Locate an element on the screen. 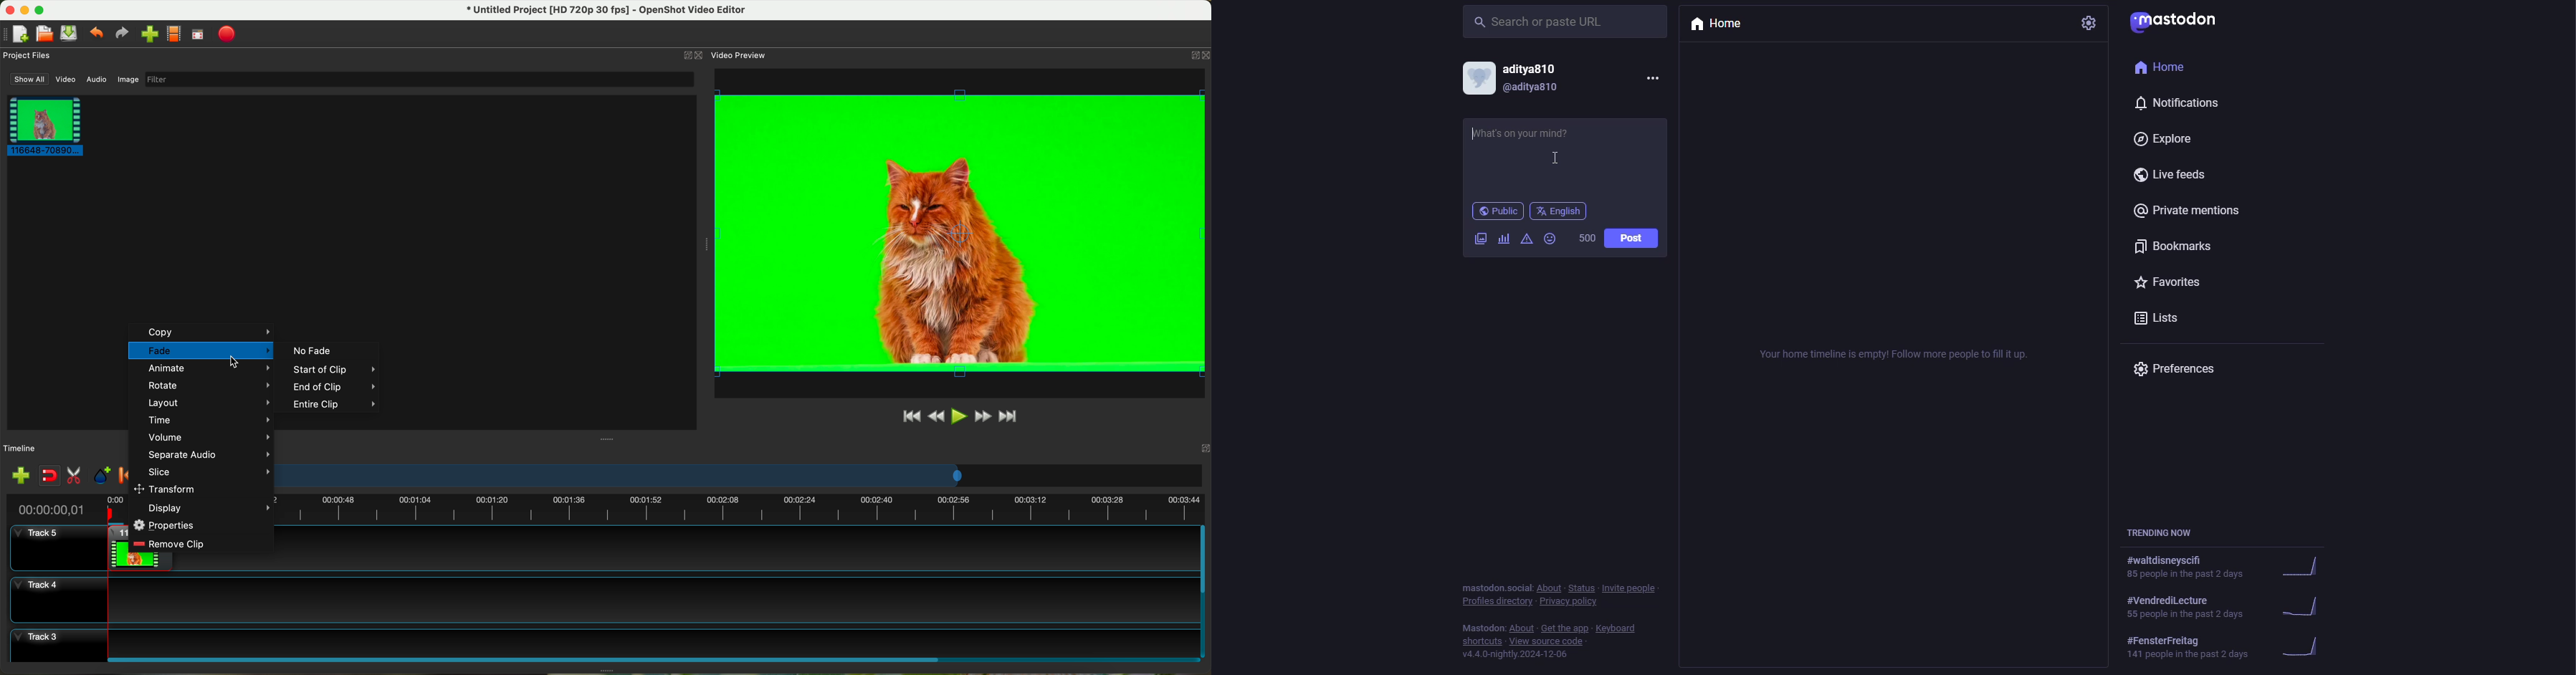 This screenshot has height=700, width=2576. volume is located at coordinates (208, 438).